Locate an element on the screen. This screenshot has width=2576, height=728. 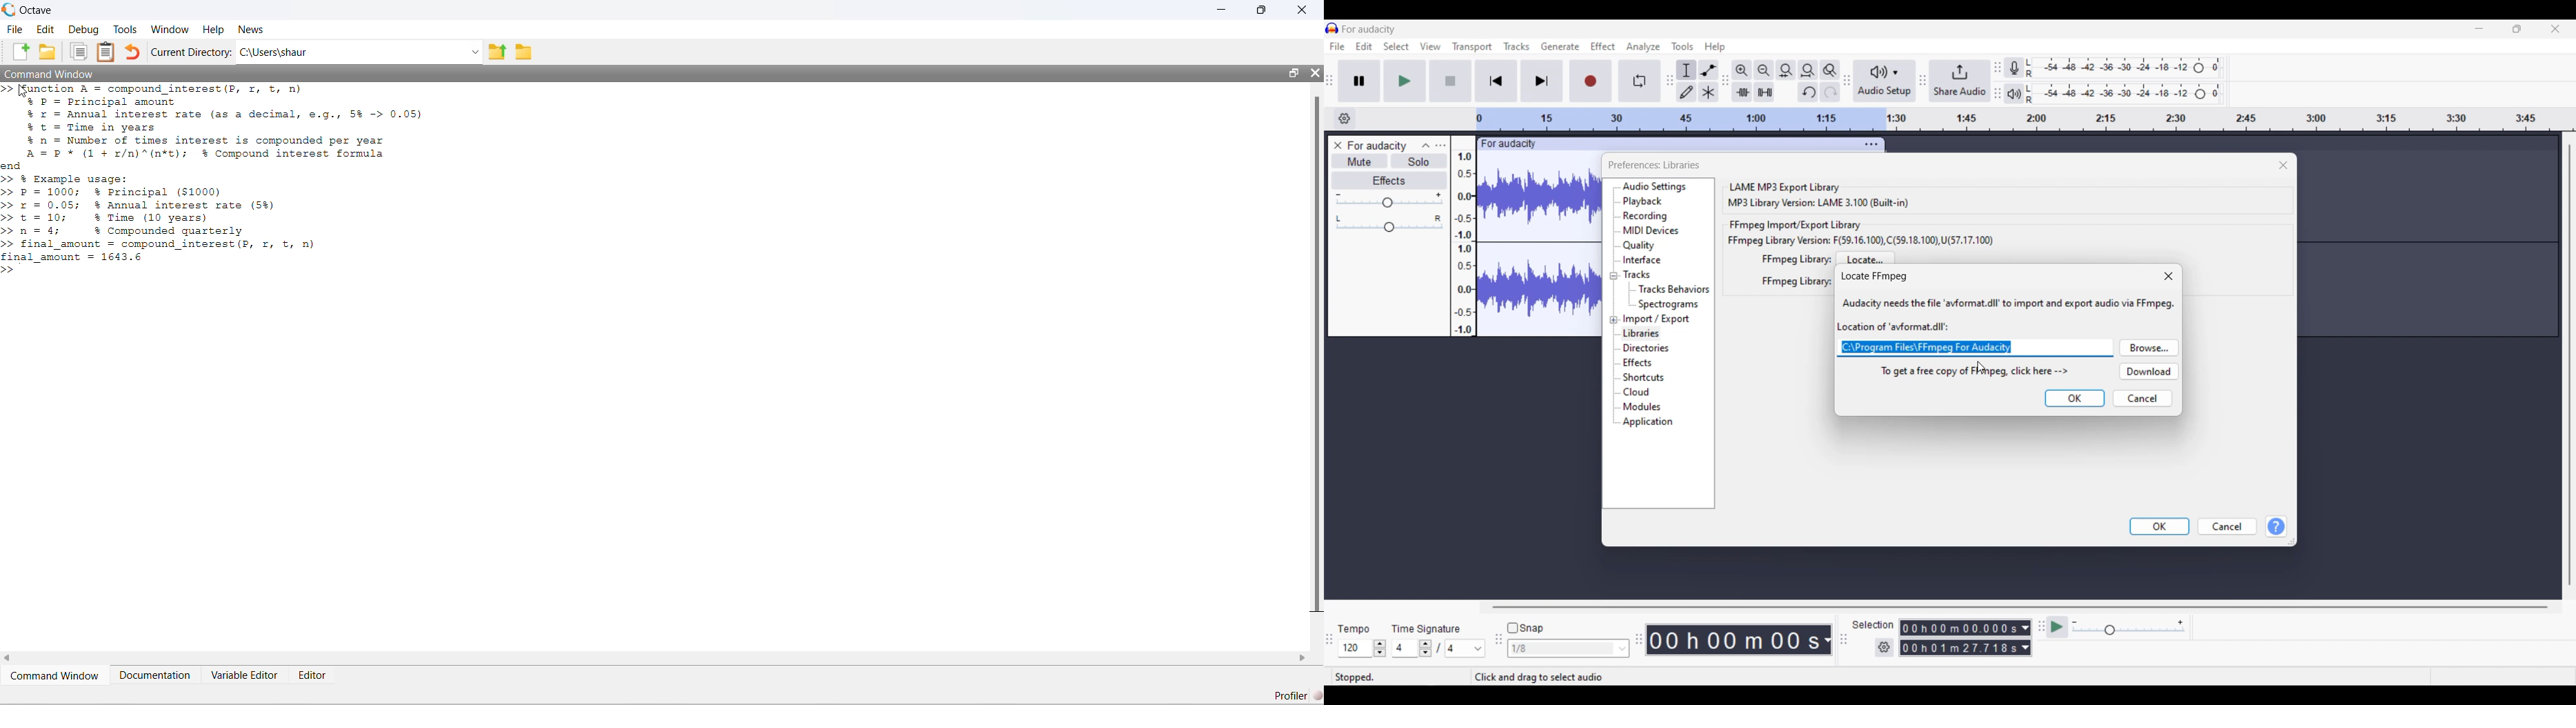
Skip/Select to end is located at coordinates (1542, 81).